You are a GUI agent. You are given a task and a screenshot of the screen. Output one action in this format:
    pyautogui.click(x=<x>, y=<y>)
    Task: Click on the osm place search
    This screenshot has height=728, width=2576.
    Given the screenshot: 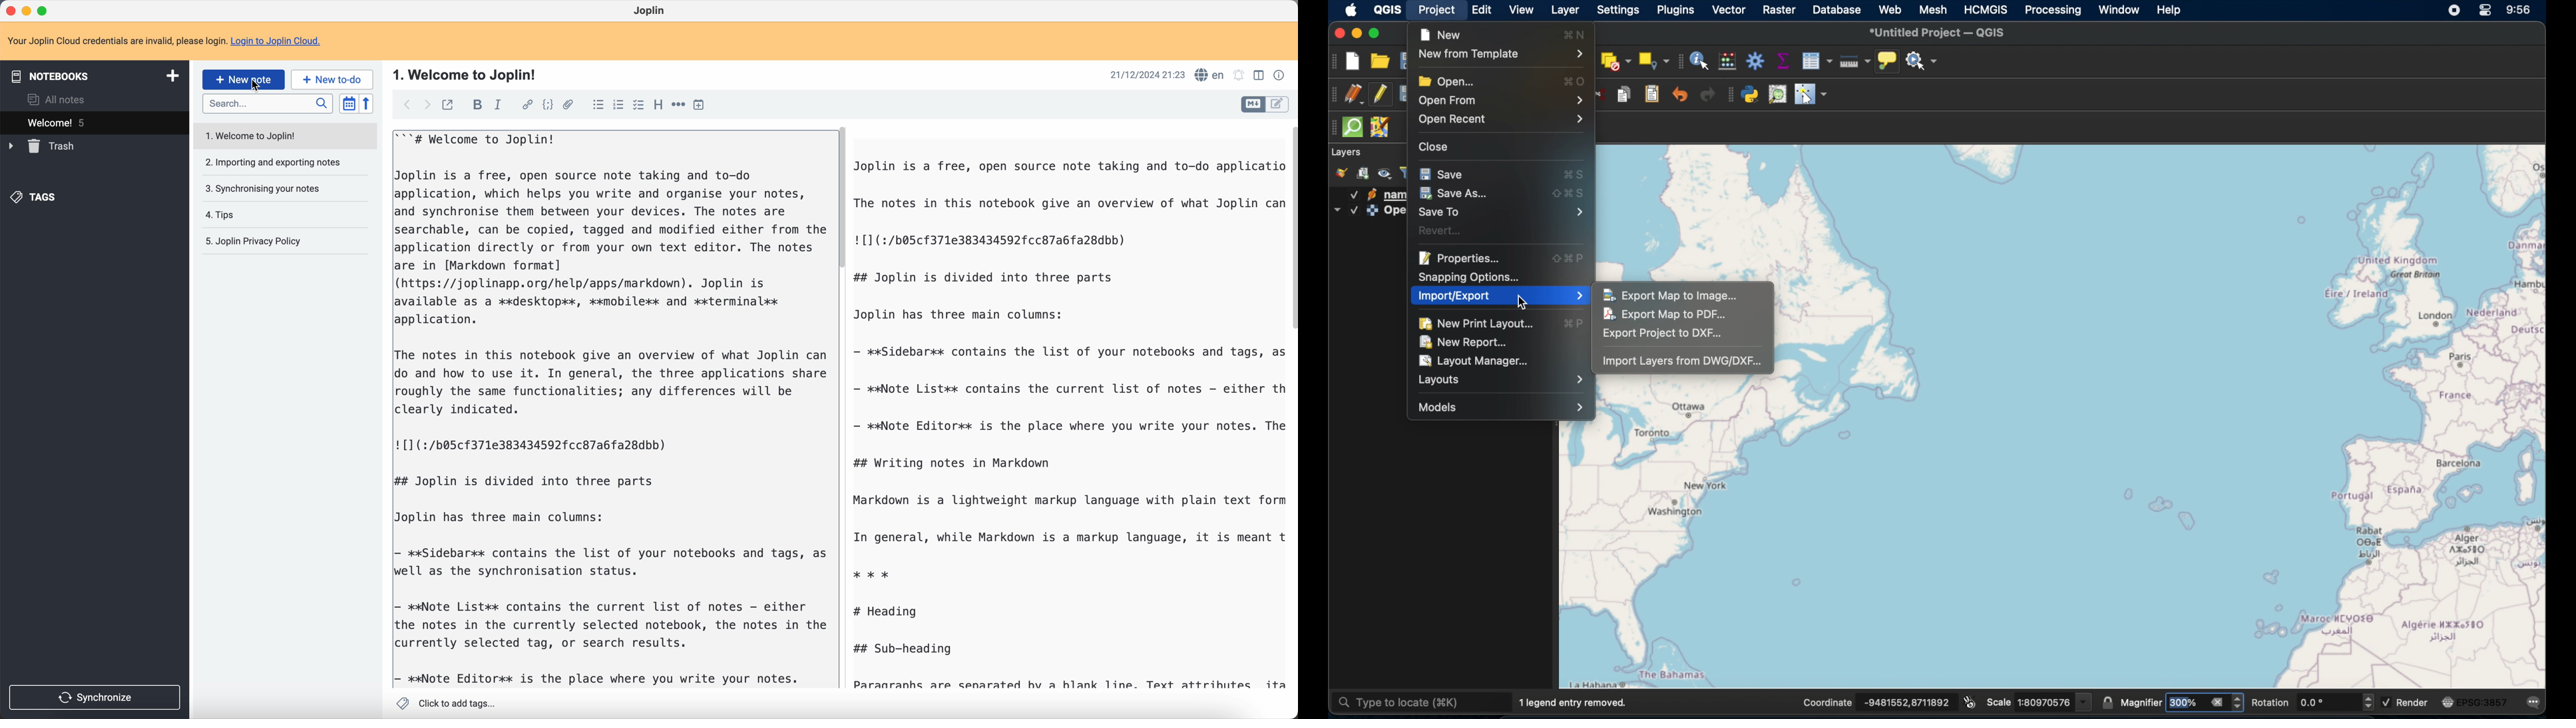 What is the action you would take?
    pyautogui.click(x=1777, y=95)
    